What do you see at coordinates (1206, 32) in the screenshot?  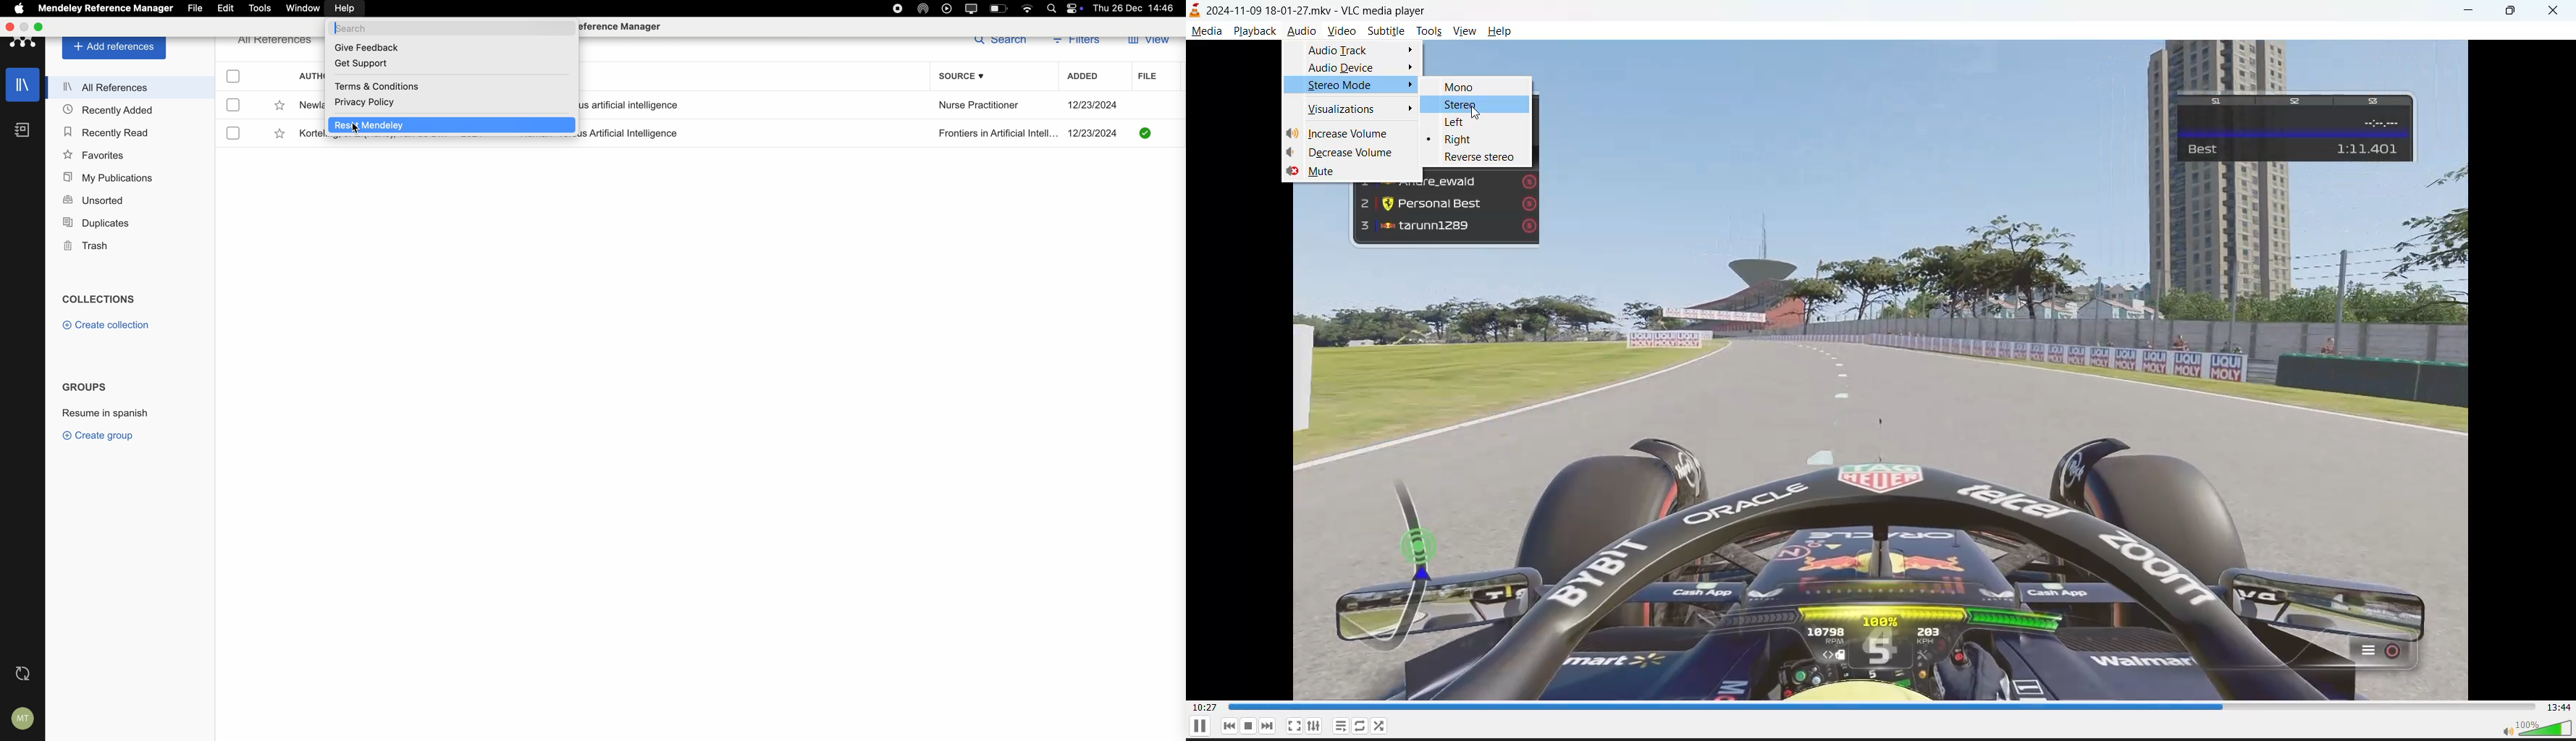 I see `media` at bounding box center [1206, 32].